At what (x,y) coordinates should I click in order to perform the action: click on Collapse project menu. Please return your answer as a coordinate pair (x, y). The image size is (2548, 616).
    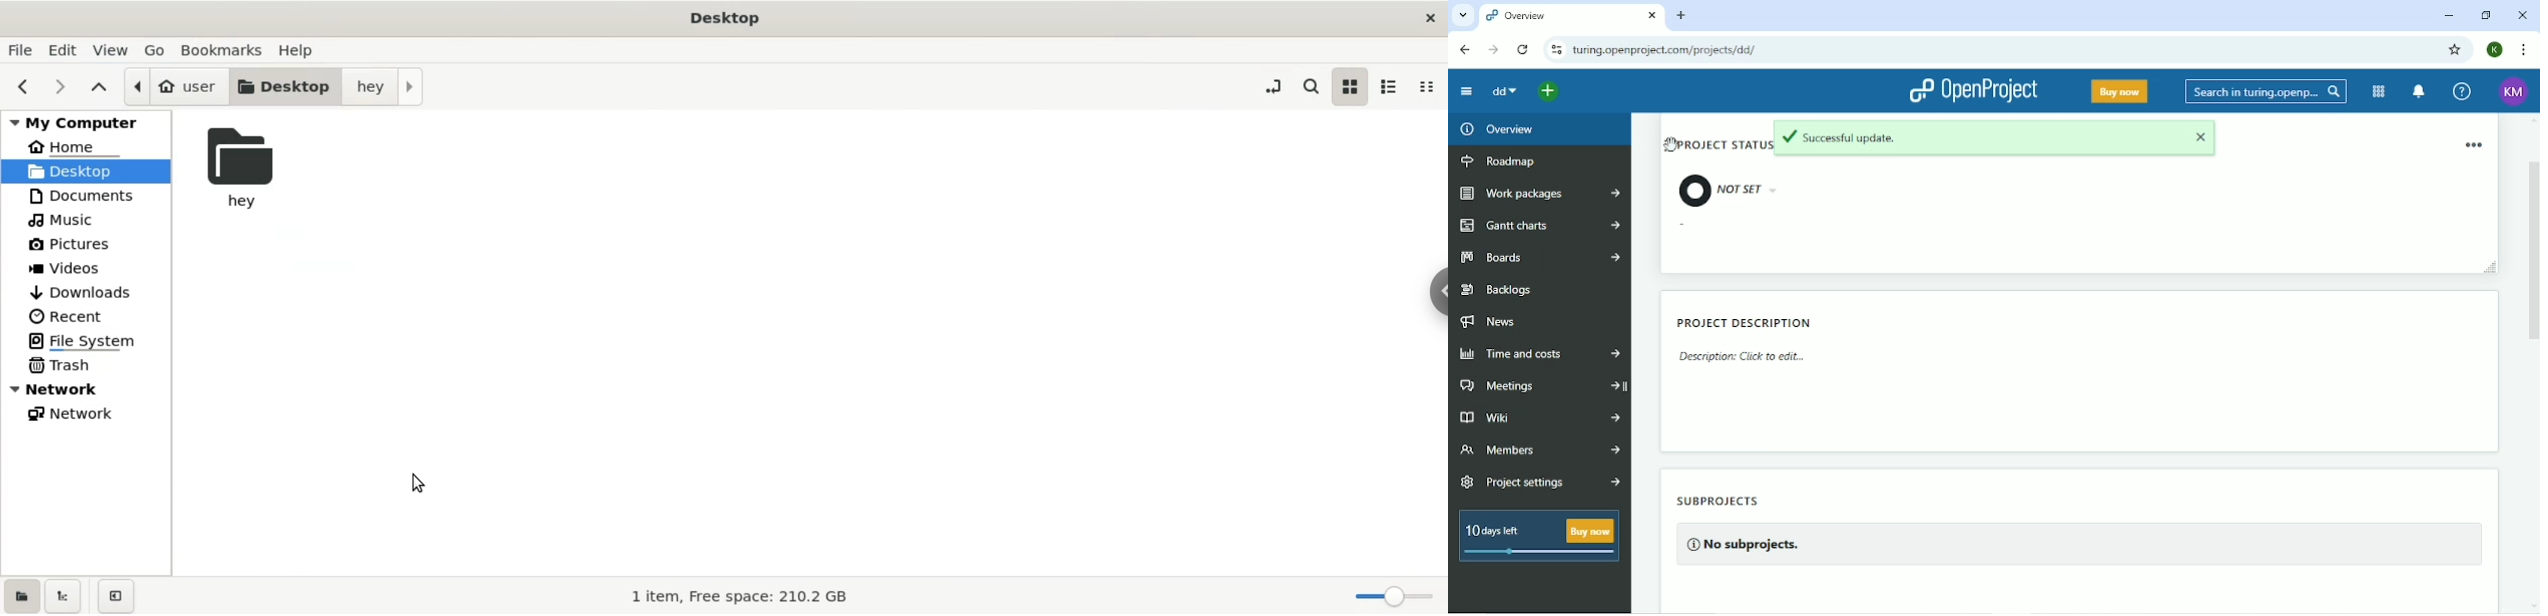
    Looking at the image, I should click on (1467, 92).